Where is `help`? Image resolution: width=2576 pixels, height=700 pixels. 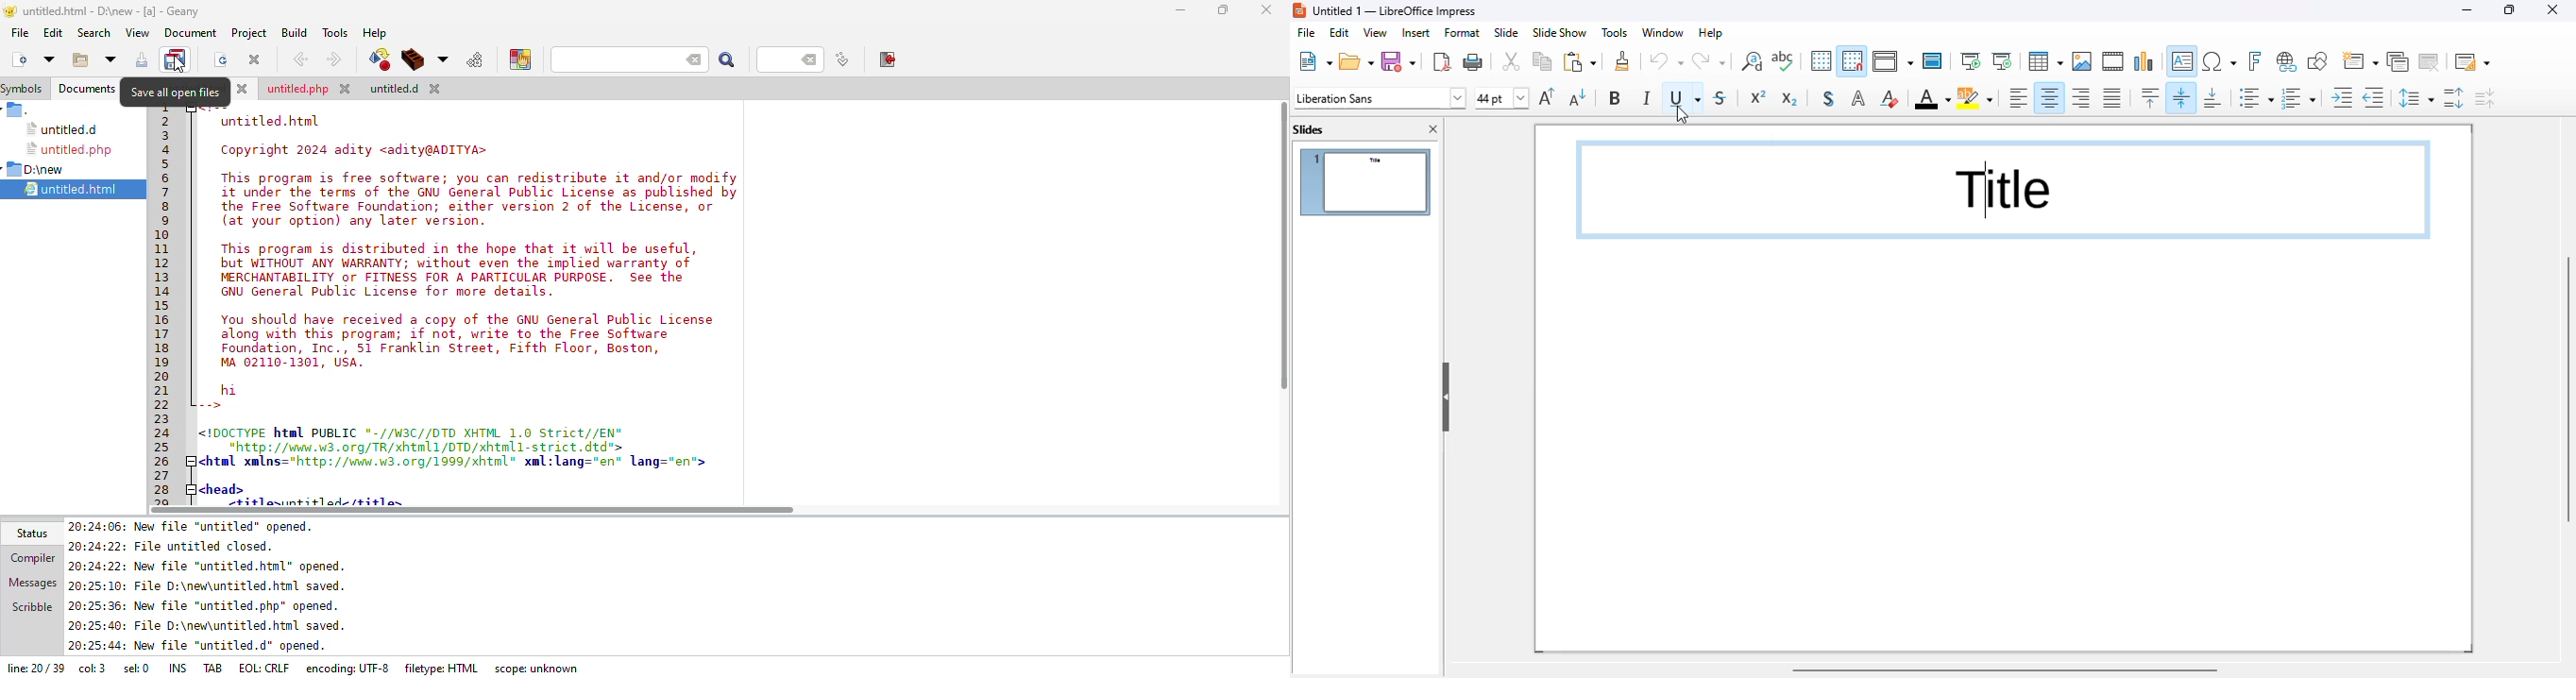 help is located at coordinates (1711, 32).